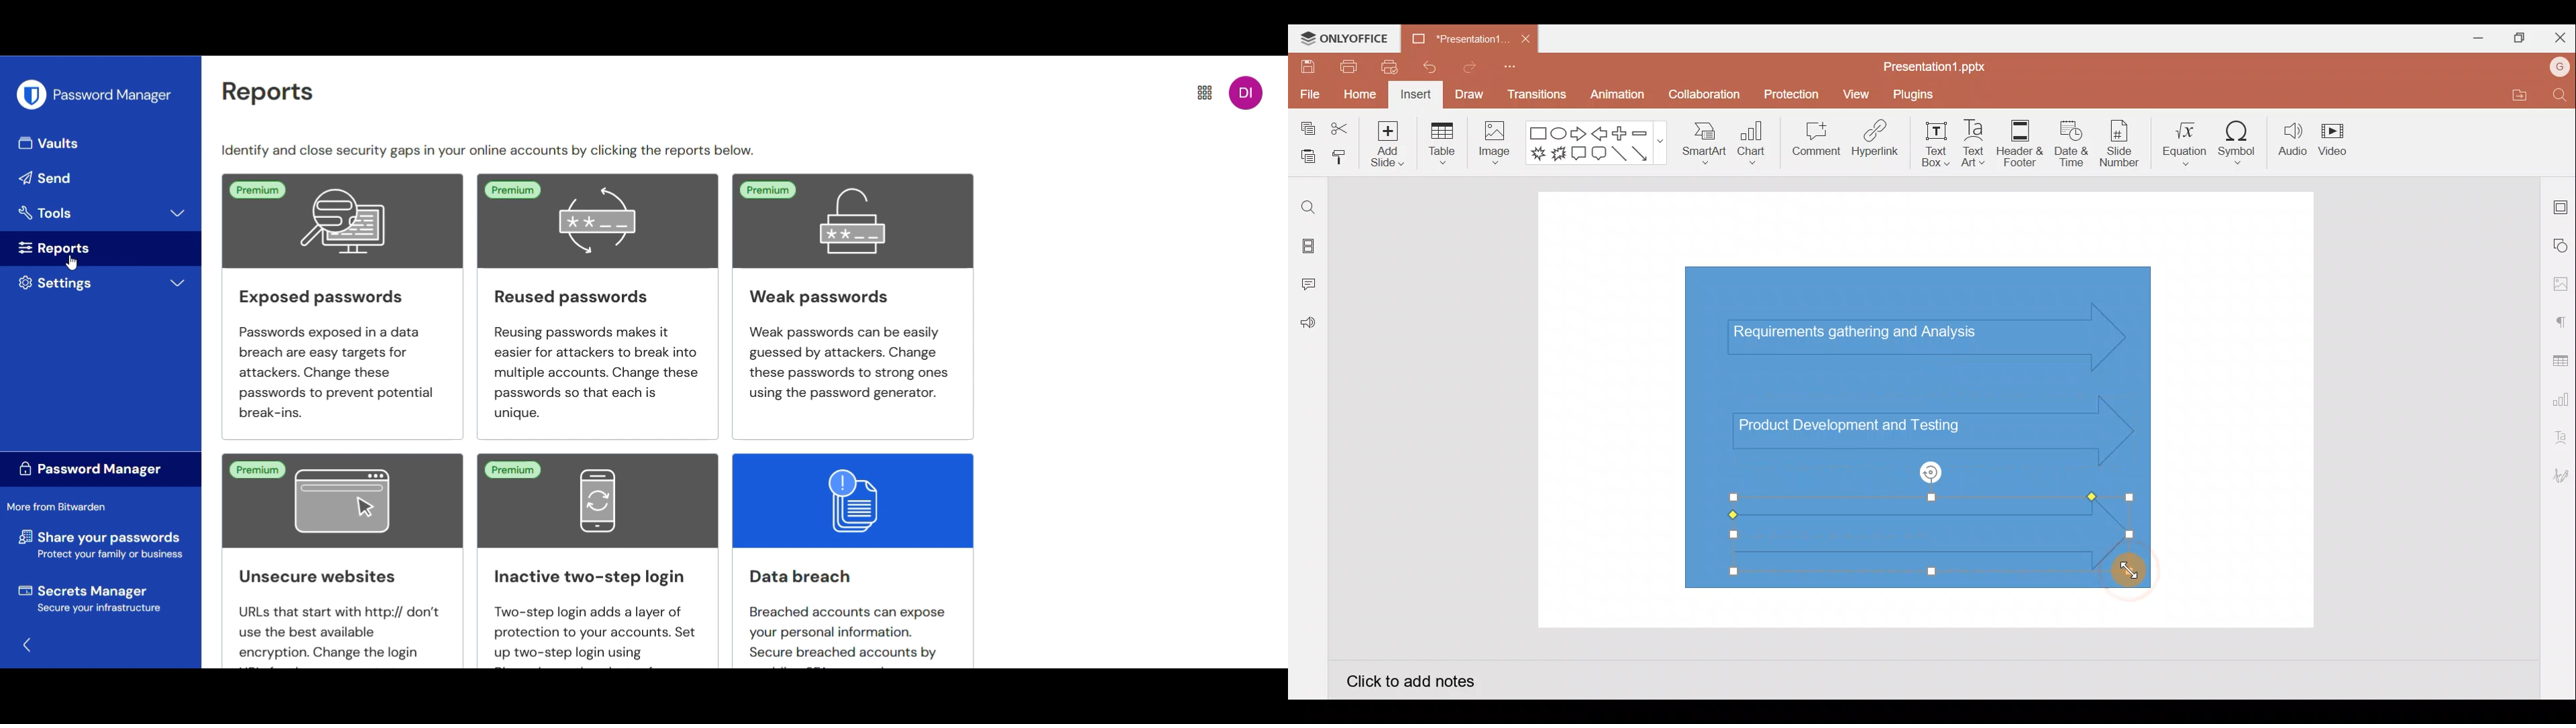 The height and width of the screenshot is (728, 2576). What do you see at coordinates (2186, 139) in the screenshot?
I see `Equation` at bounding box center [2186, 139].